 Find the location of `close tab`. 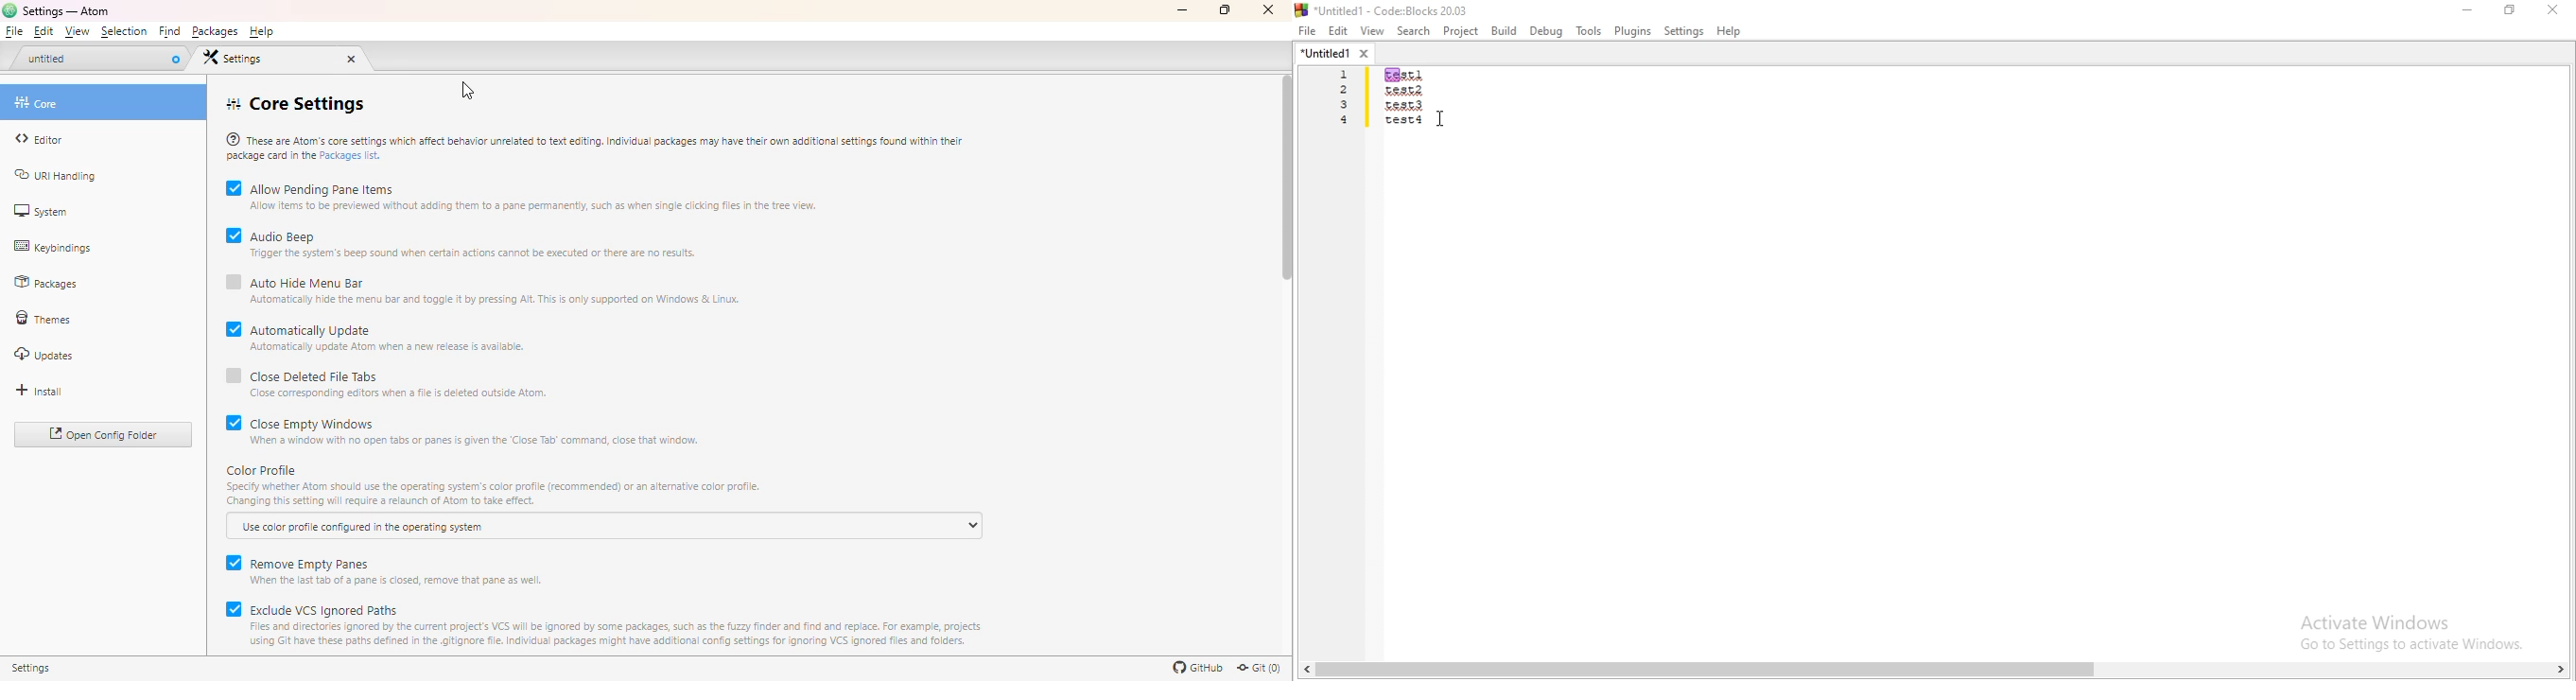

close tab is located at coordinates (352, 59).